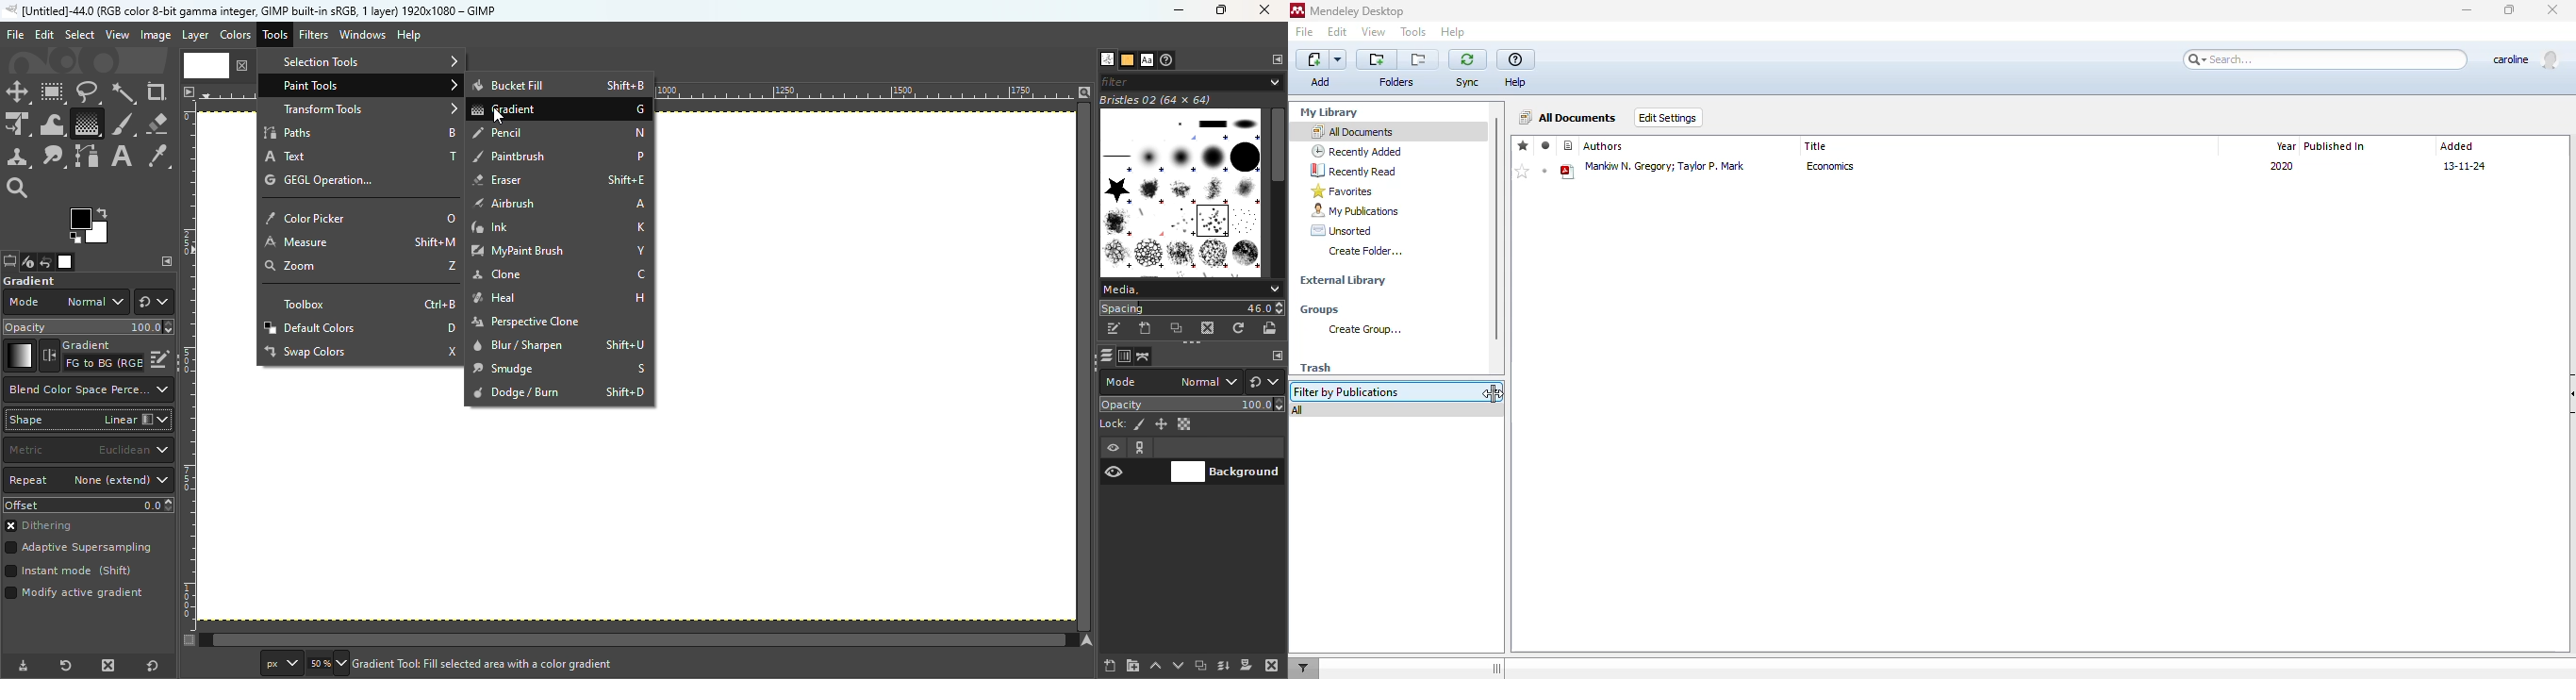 This screenshot has width=2576, height=700. Describe the element at coordinates (1089, 640) in the screenshot. I see `Navigate` at that location.